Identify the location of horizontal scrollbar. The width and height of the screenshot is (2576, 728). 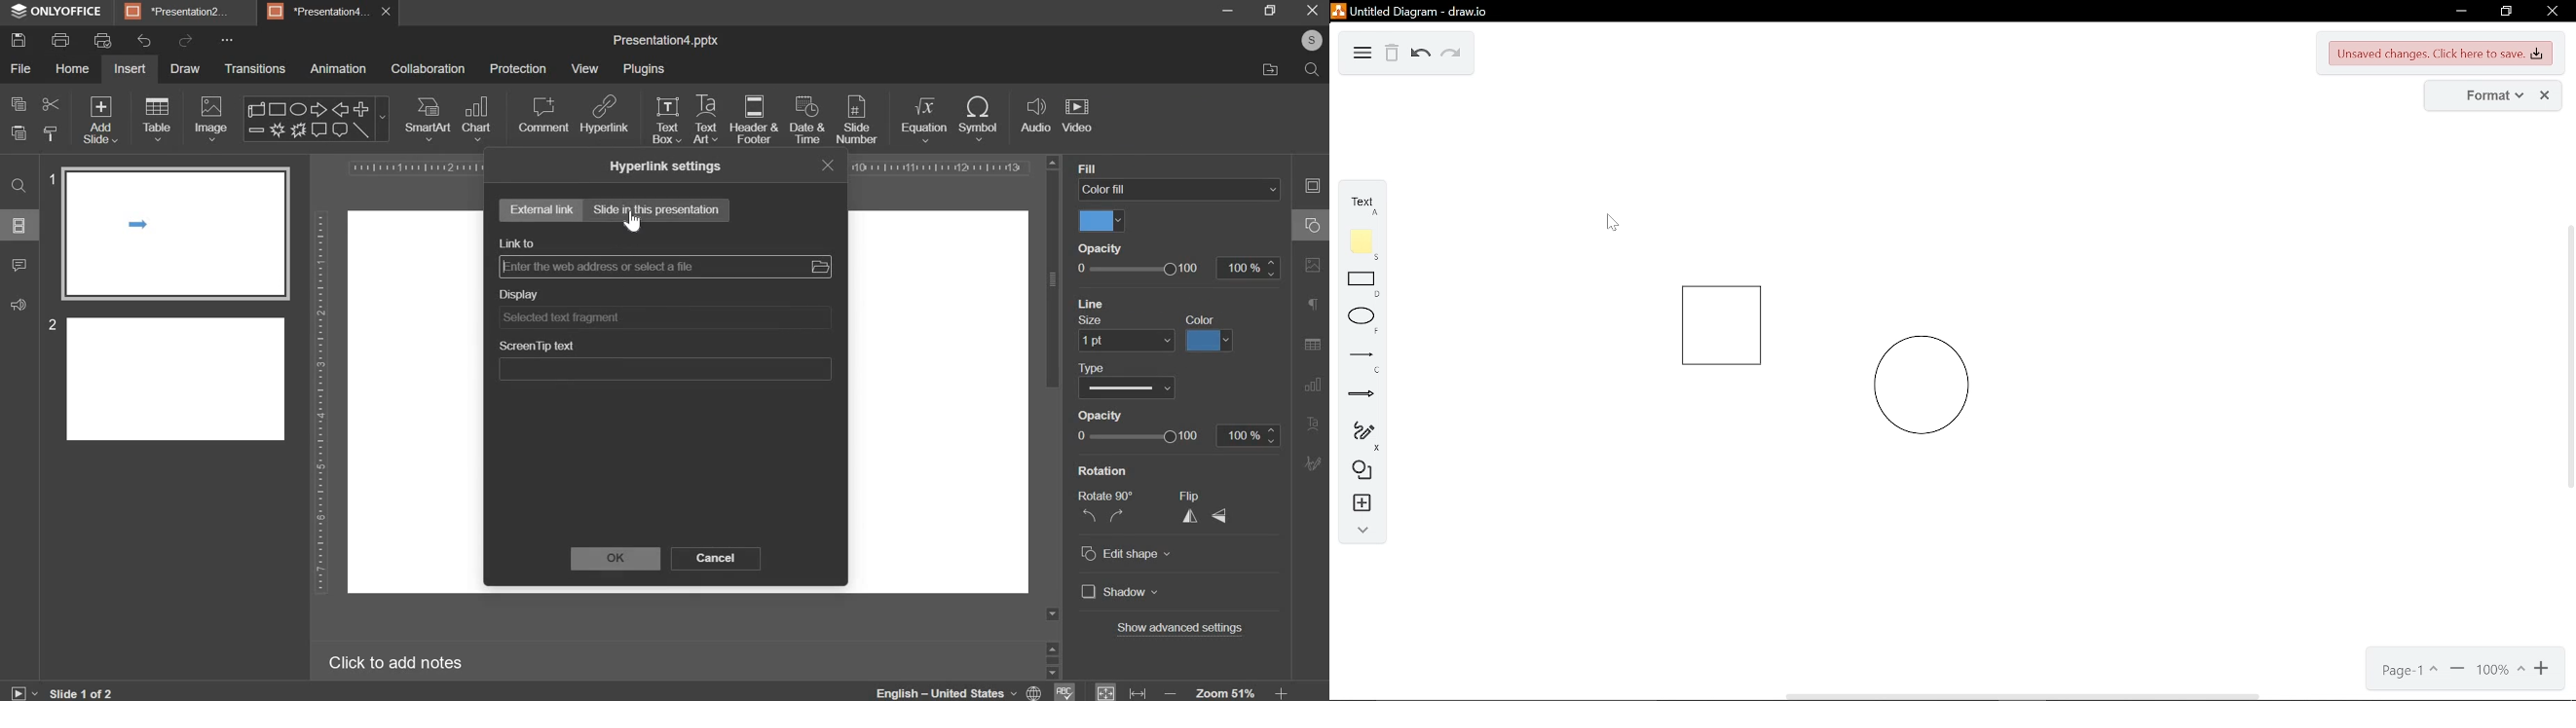
(2025, 696).